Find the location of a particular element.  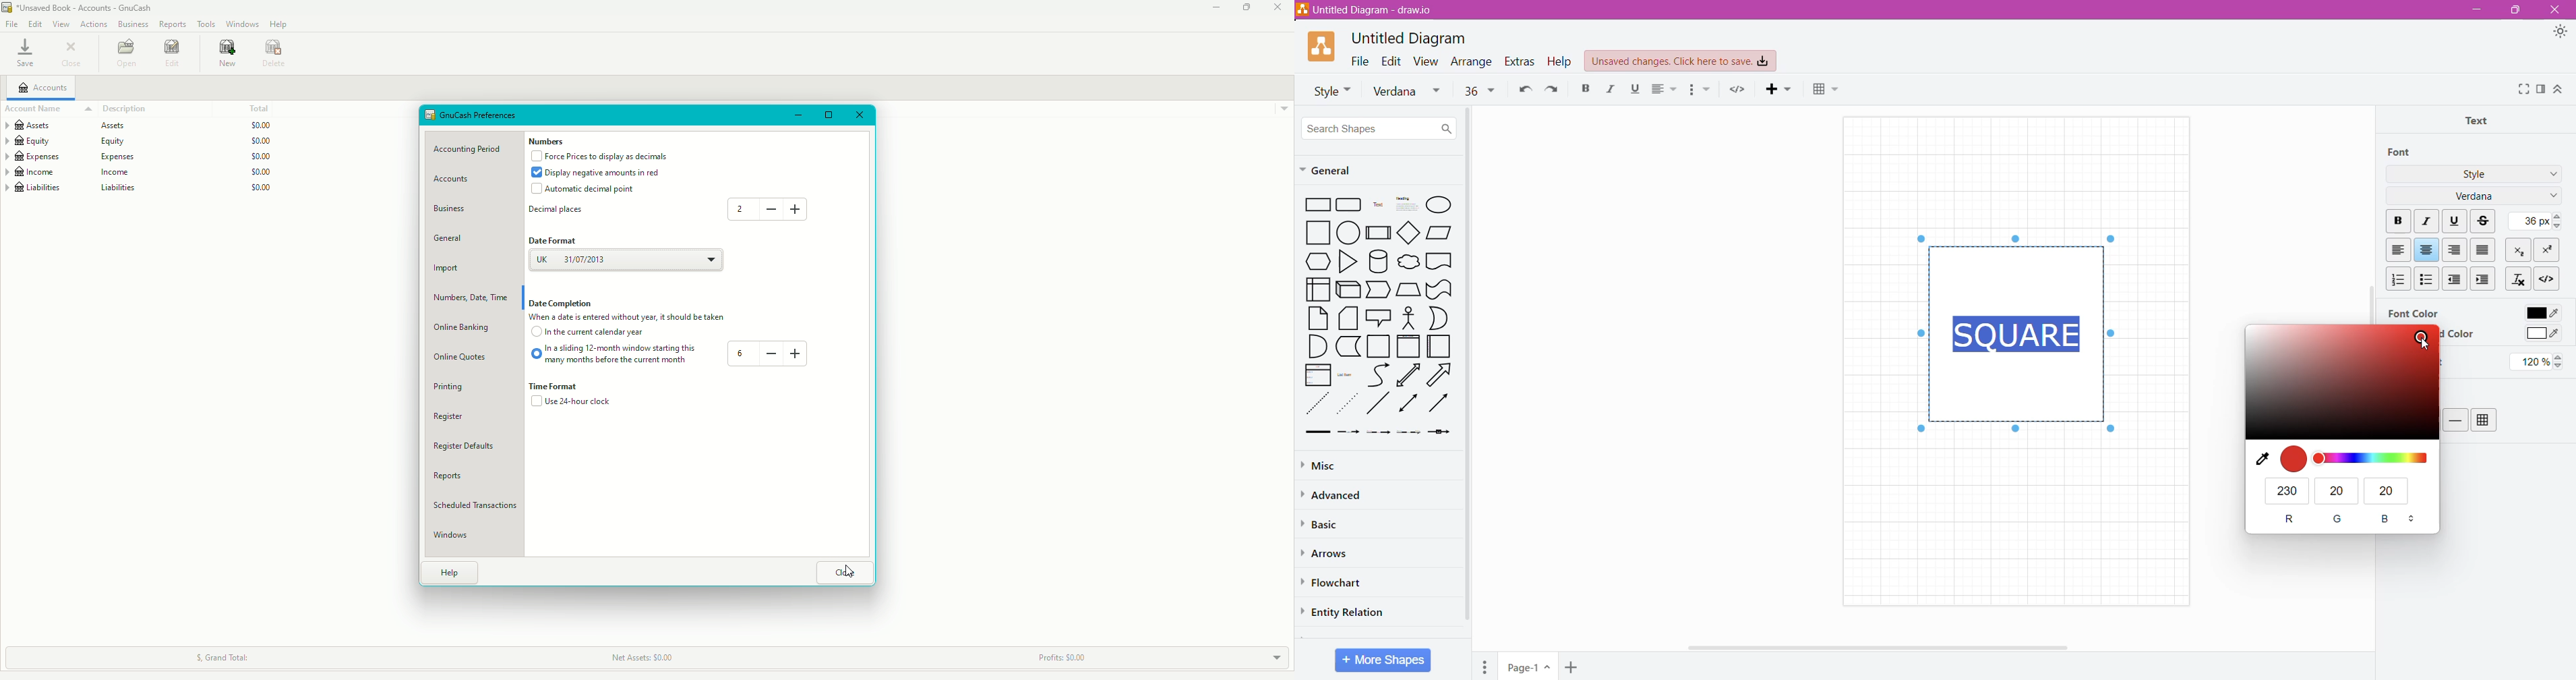

Ellipse is located at coordinates (1439, 206).